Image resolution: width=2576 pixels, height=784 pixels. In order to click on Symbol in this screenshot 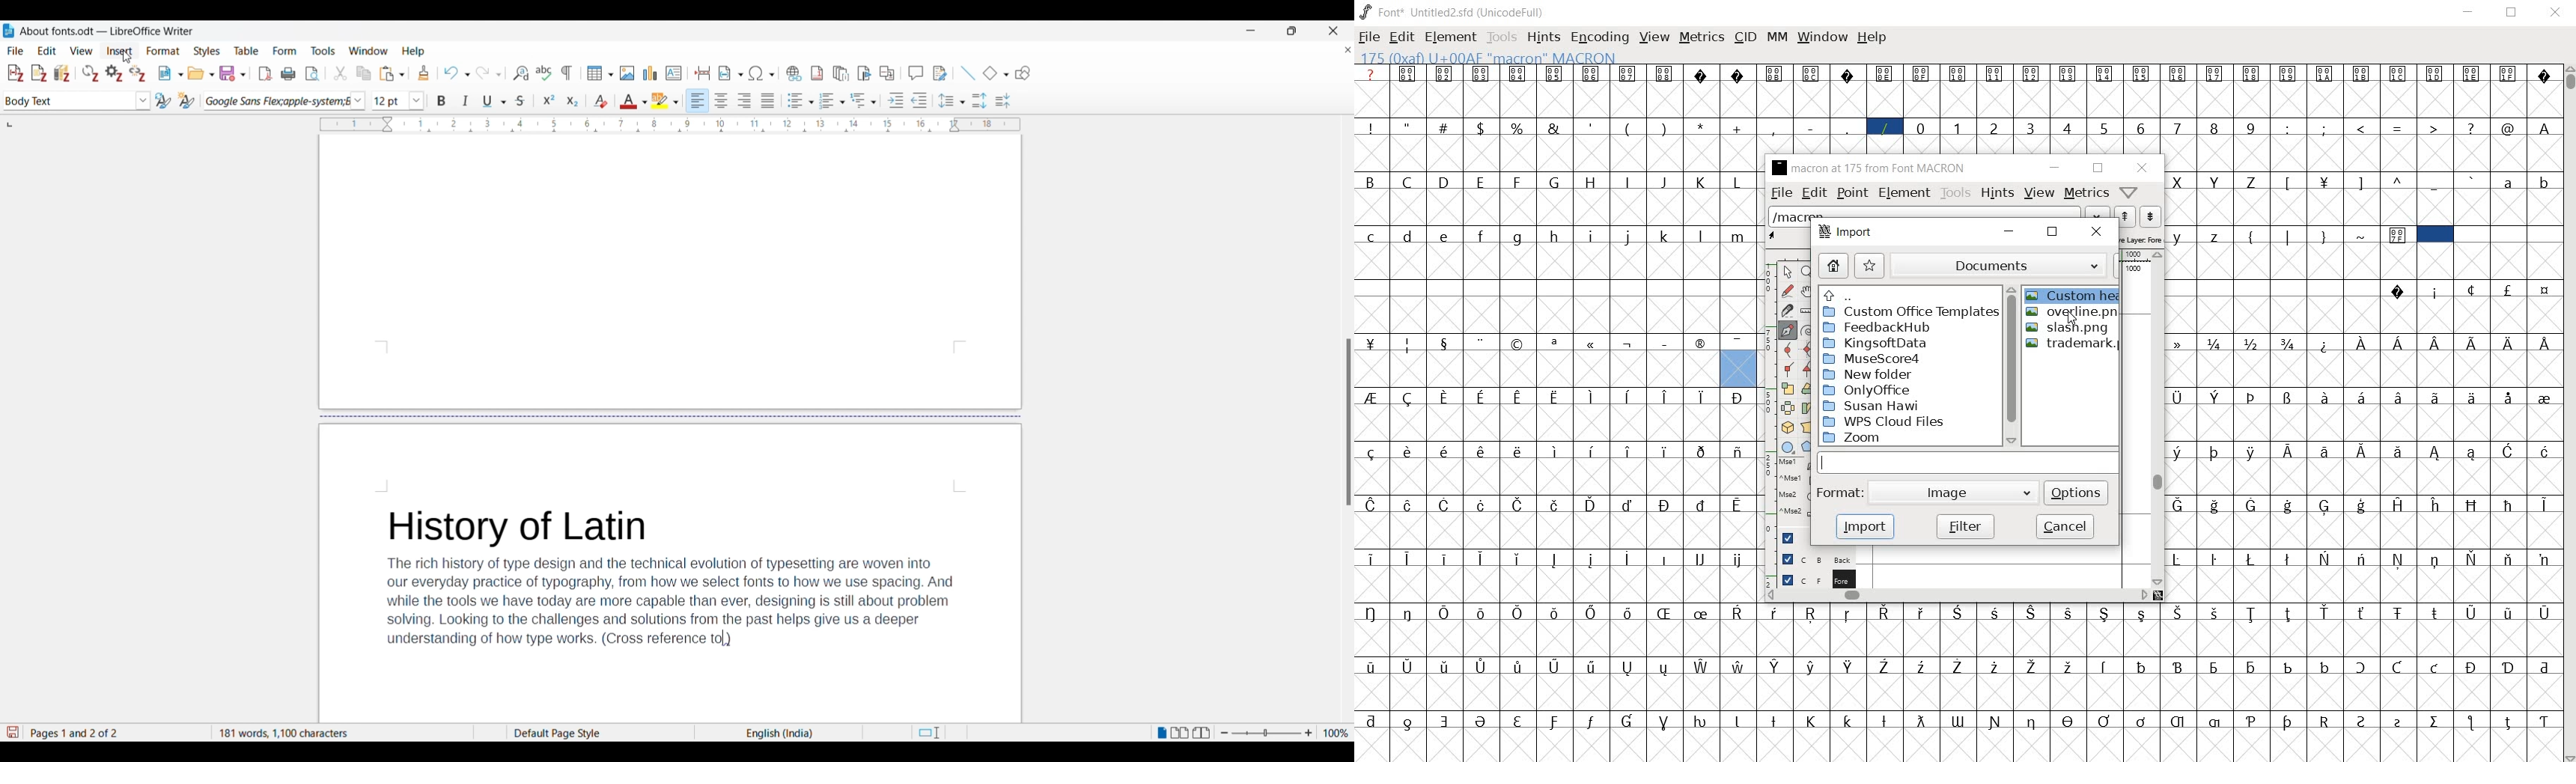, I will do `click(2324, 558)`.